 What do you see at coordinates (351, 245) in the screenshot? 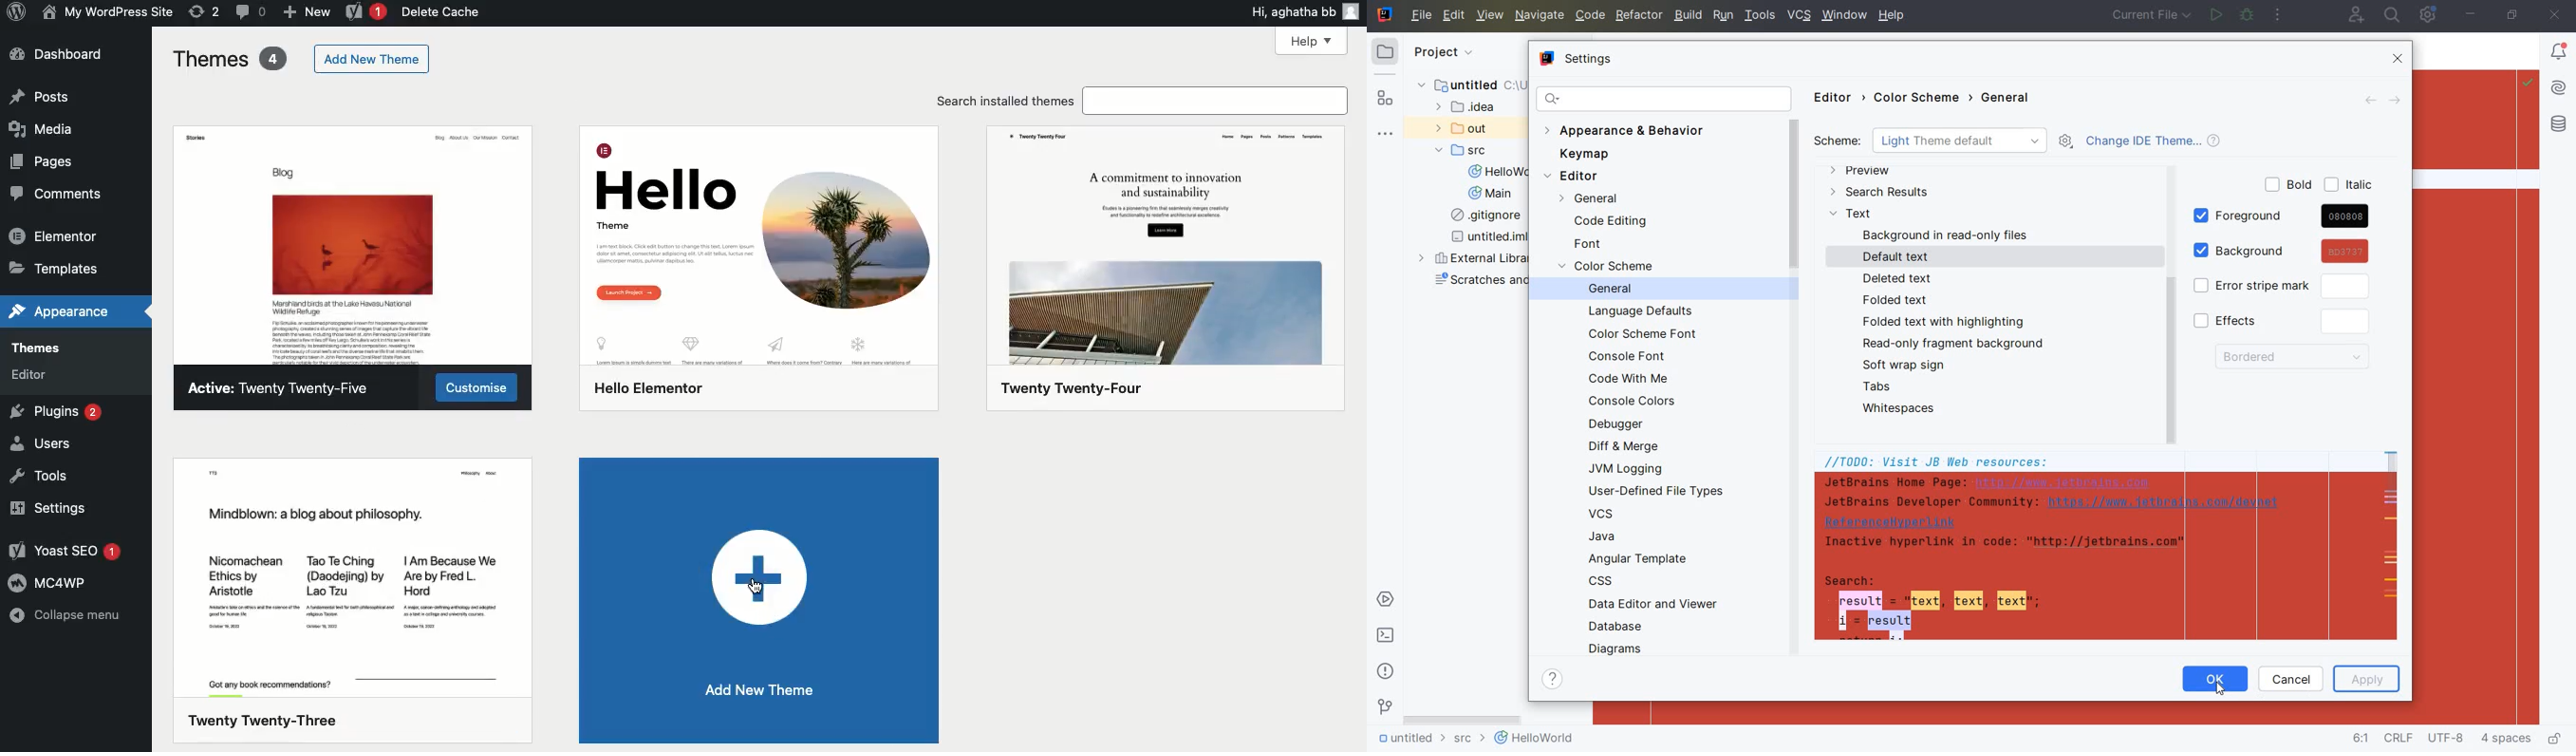
I see `Active theme` at bounding box center [351, 245].